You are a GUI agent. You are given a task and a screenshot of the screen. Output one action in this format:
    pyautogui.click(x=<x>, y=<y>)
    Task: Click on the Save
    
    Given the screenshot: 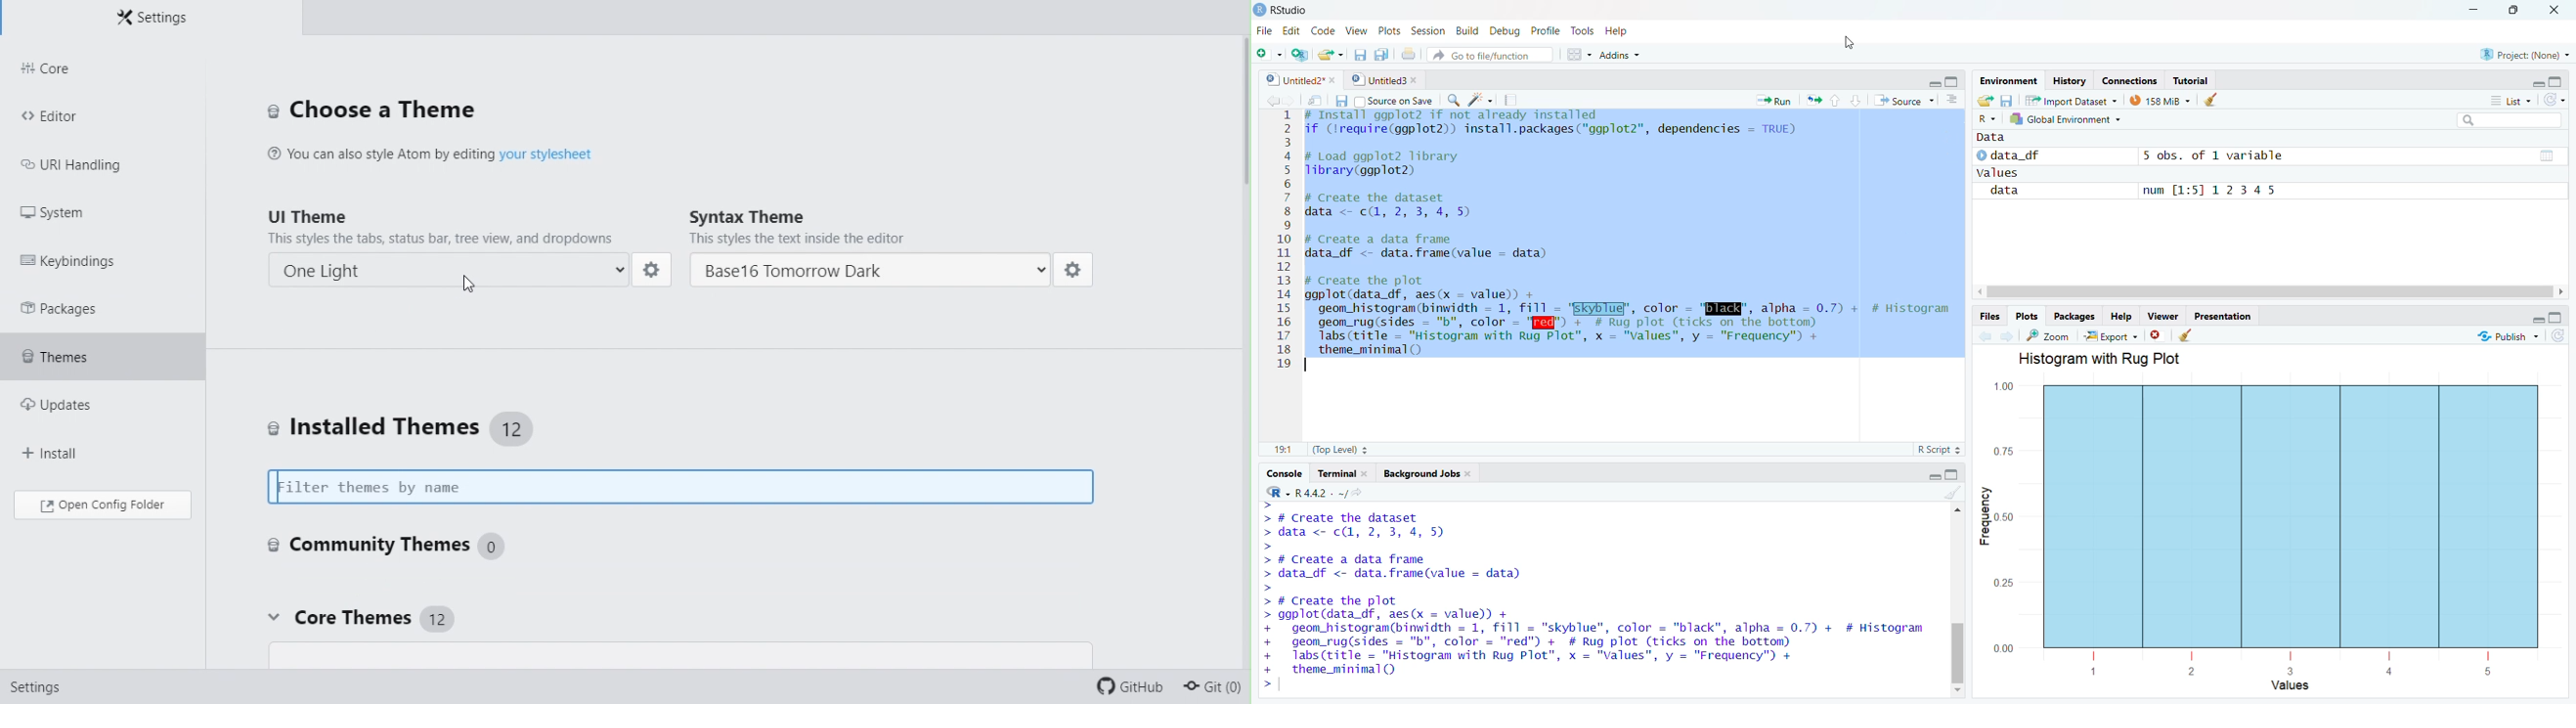 What is the action you would take?
    pyautogui.click(x=2010, y=99)
    